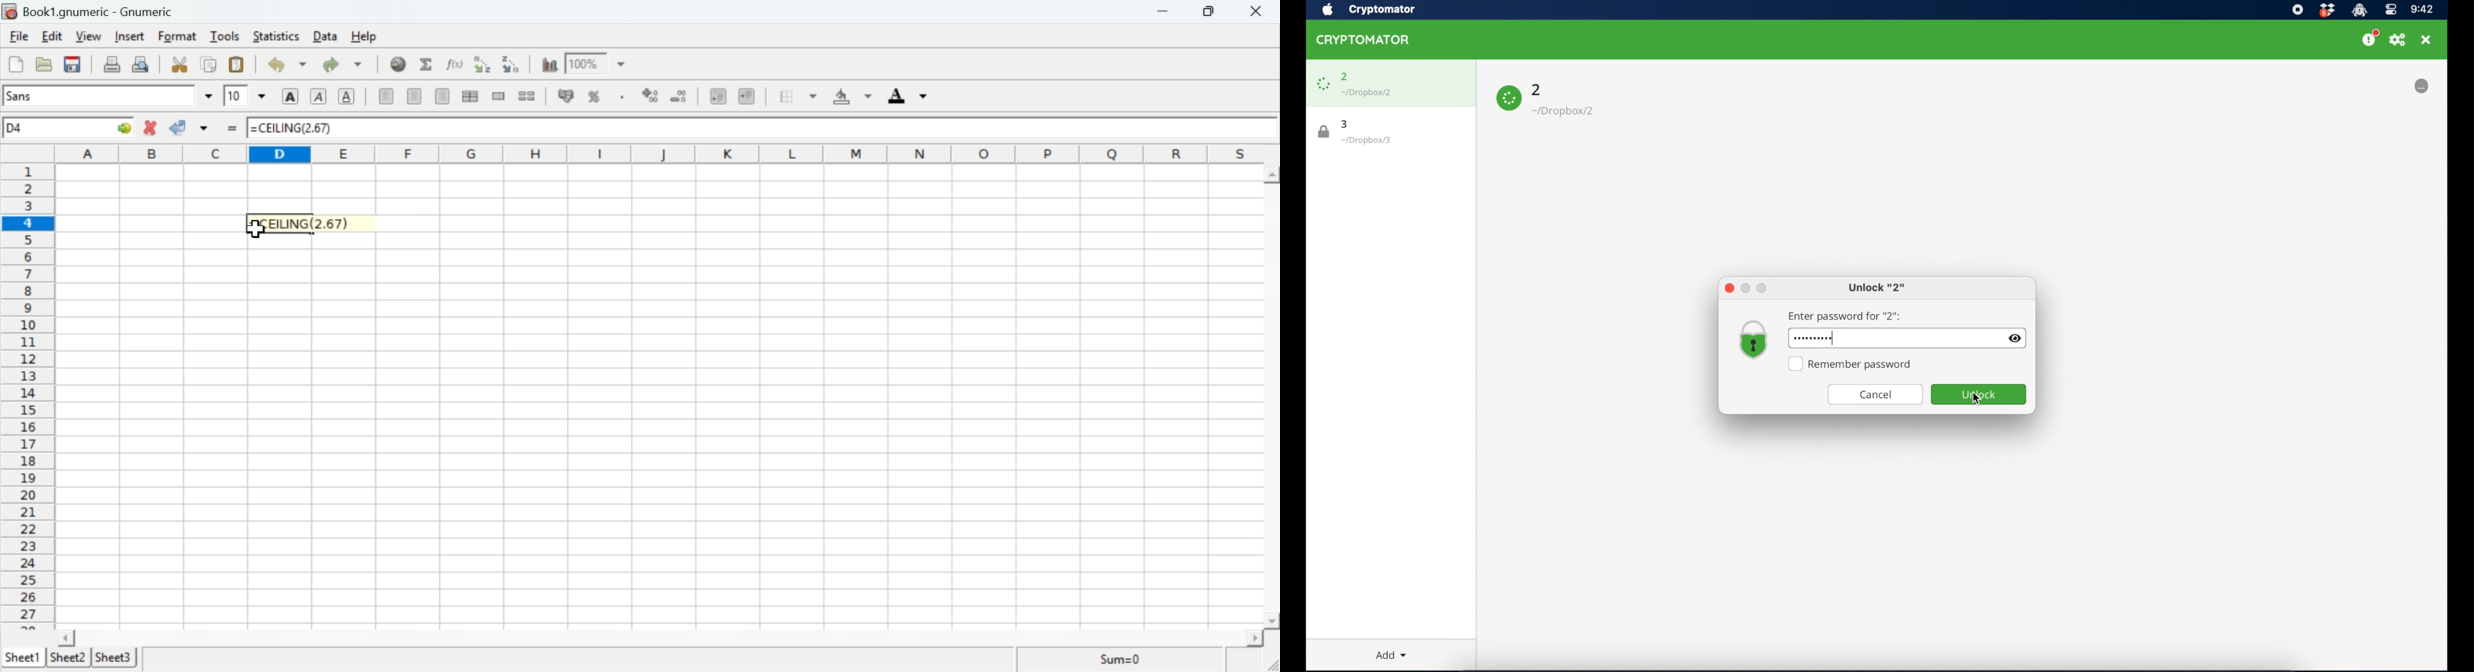 The height and width of the screenshot is (672, 2492). Describe the element at coordinates (551, 65) in the screenshot. I see `Chart` at that location.